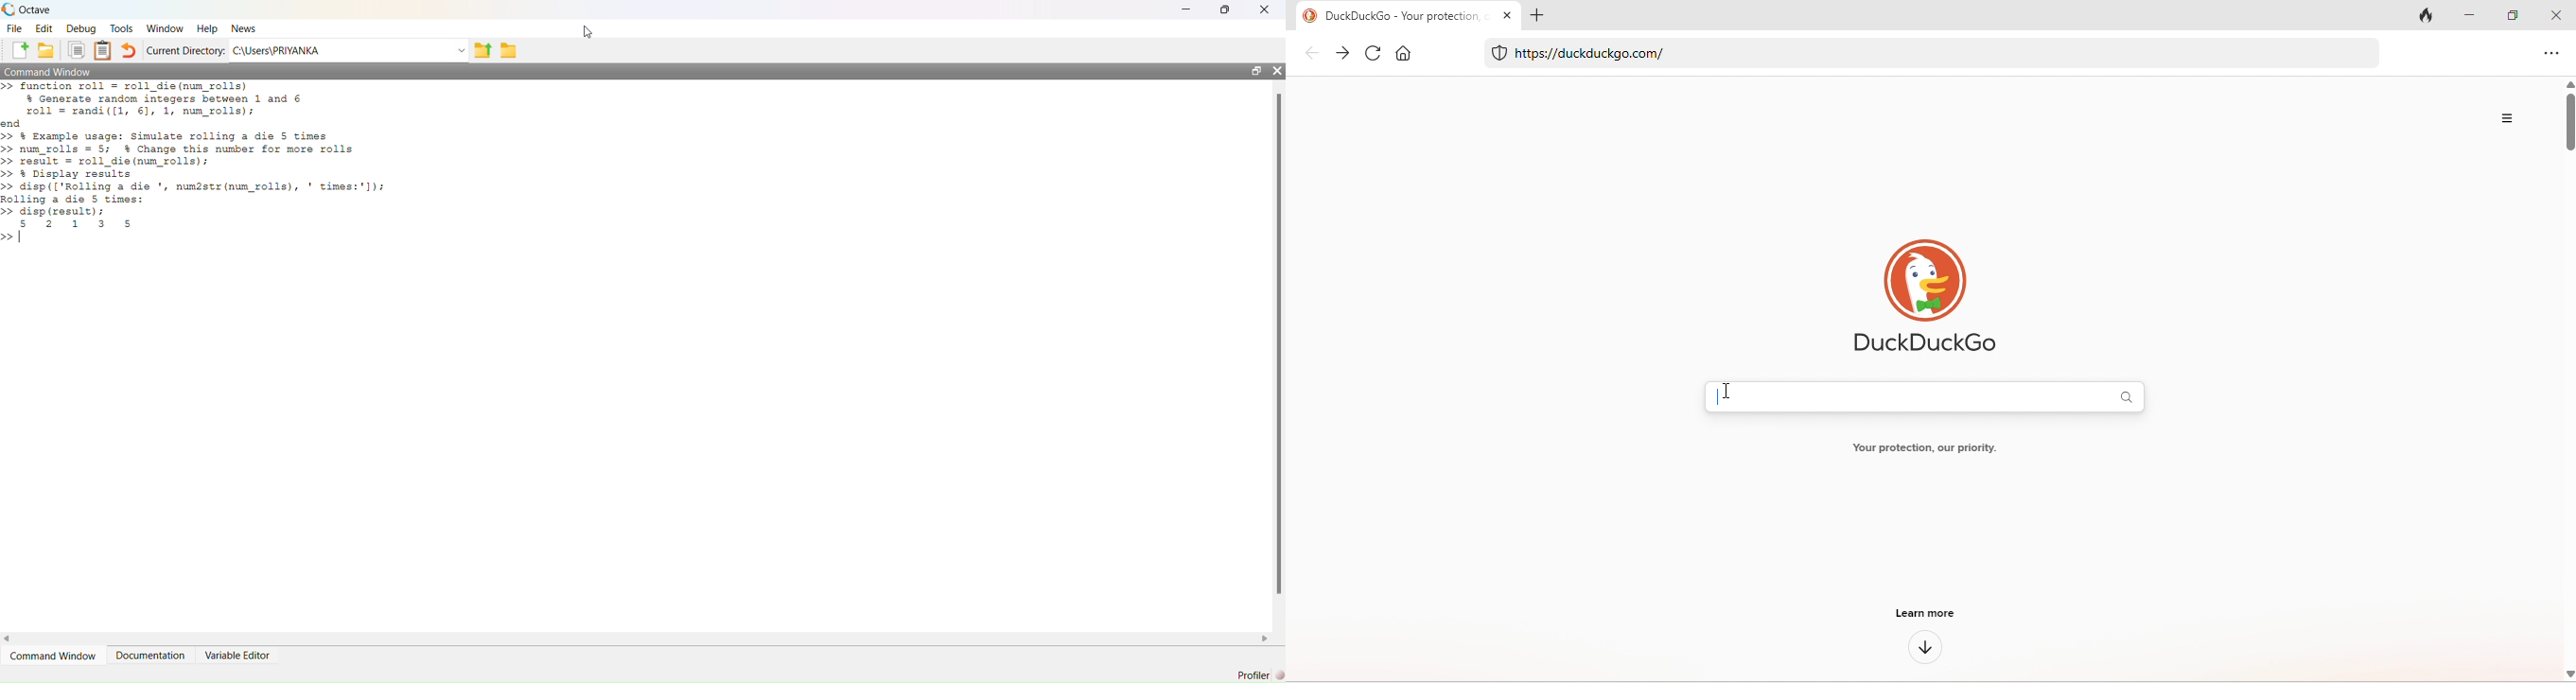  What do you see at coordinates (48, 71) in the screenshot?
I see `Command Window` at bounding box center [48, 71].